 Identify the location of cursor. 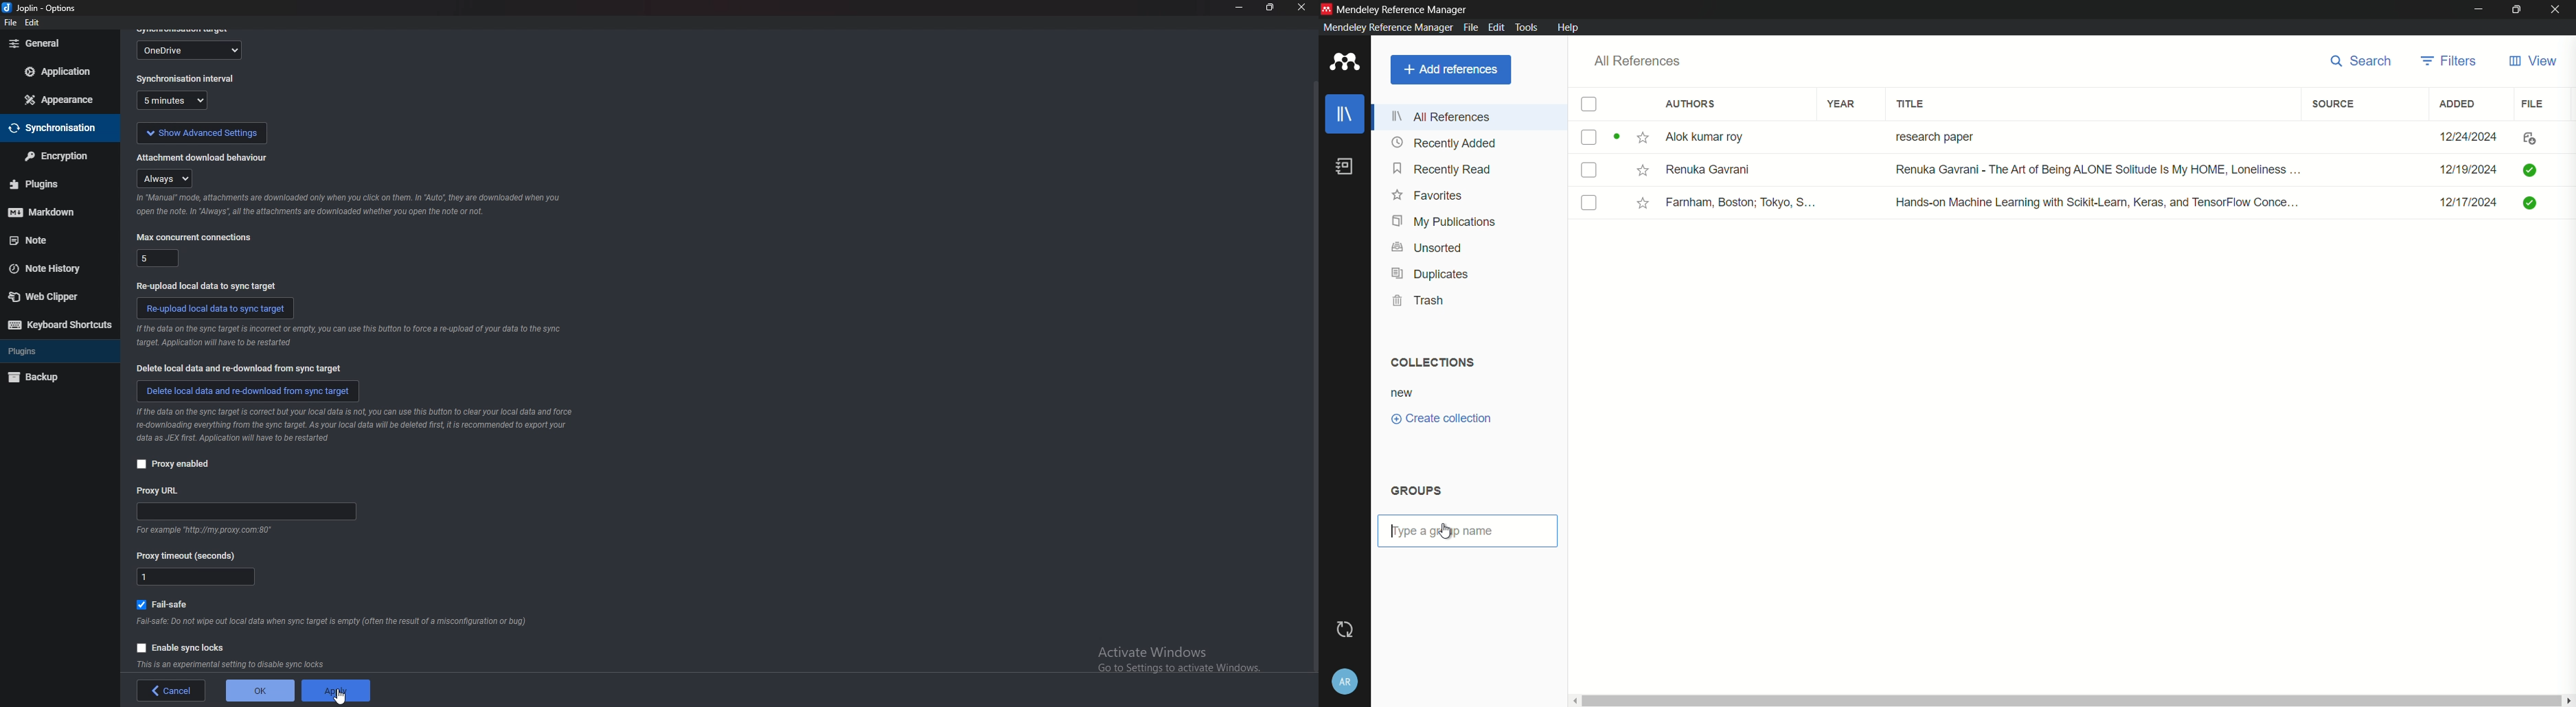
(344, 696).